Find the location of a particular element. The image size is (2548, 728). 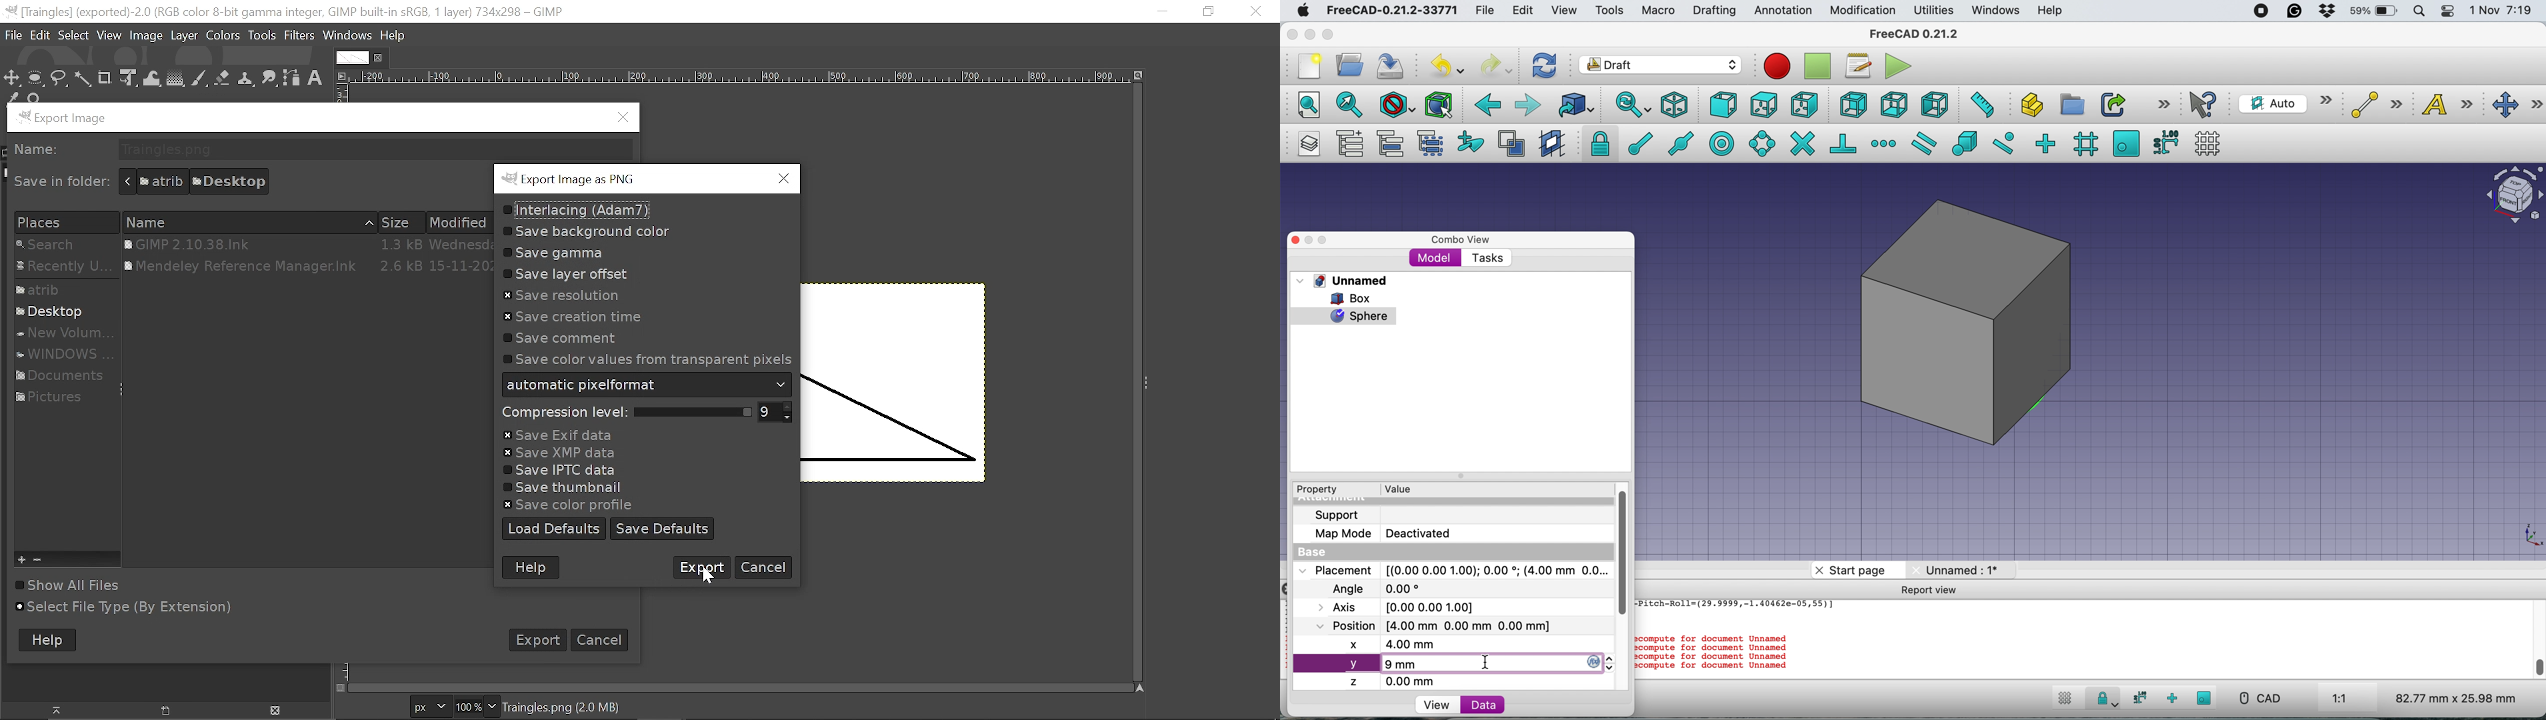

redo is located at coordinates (1497, 64).